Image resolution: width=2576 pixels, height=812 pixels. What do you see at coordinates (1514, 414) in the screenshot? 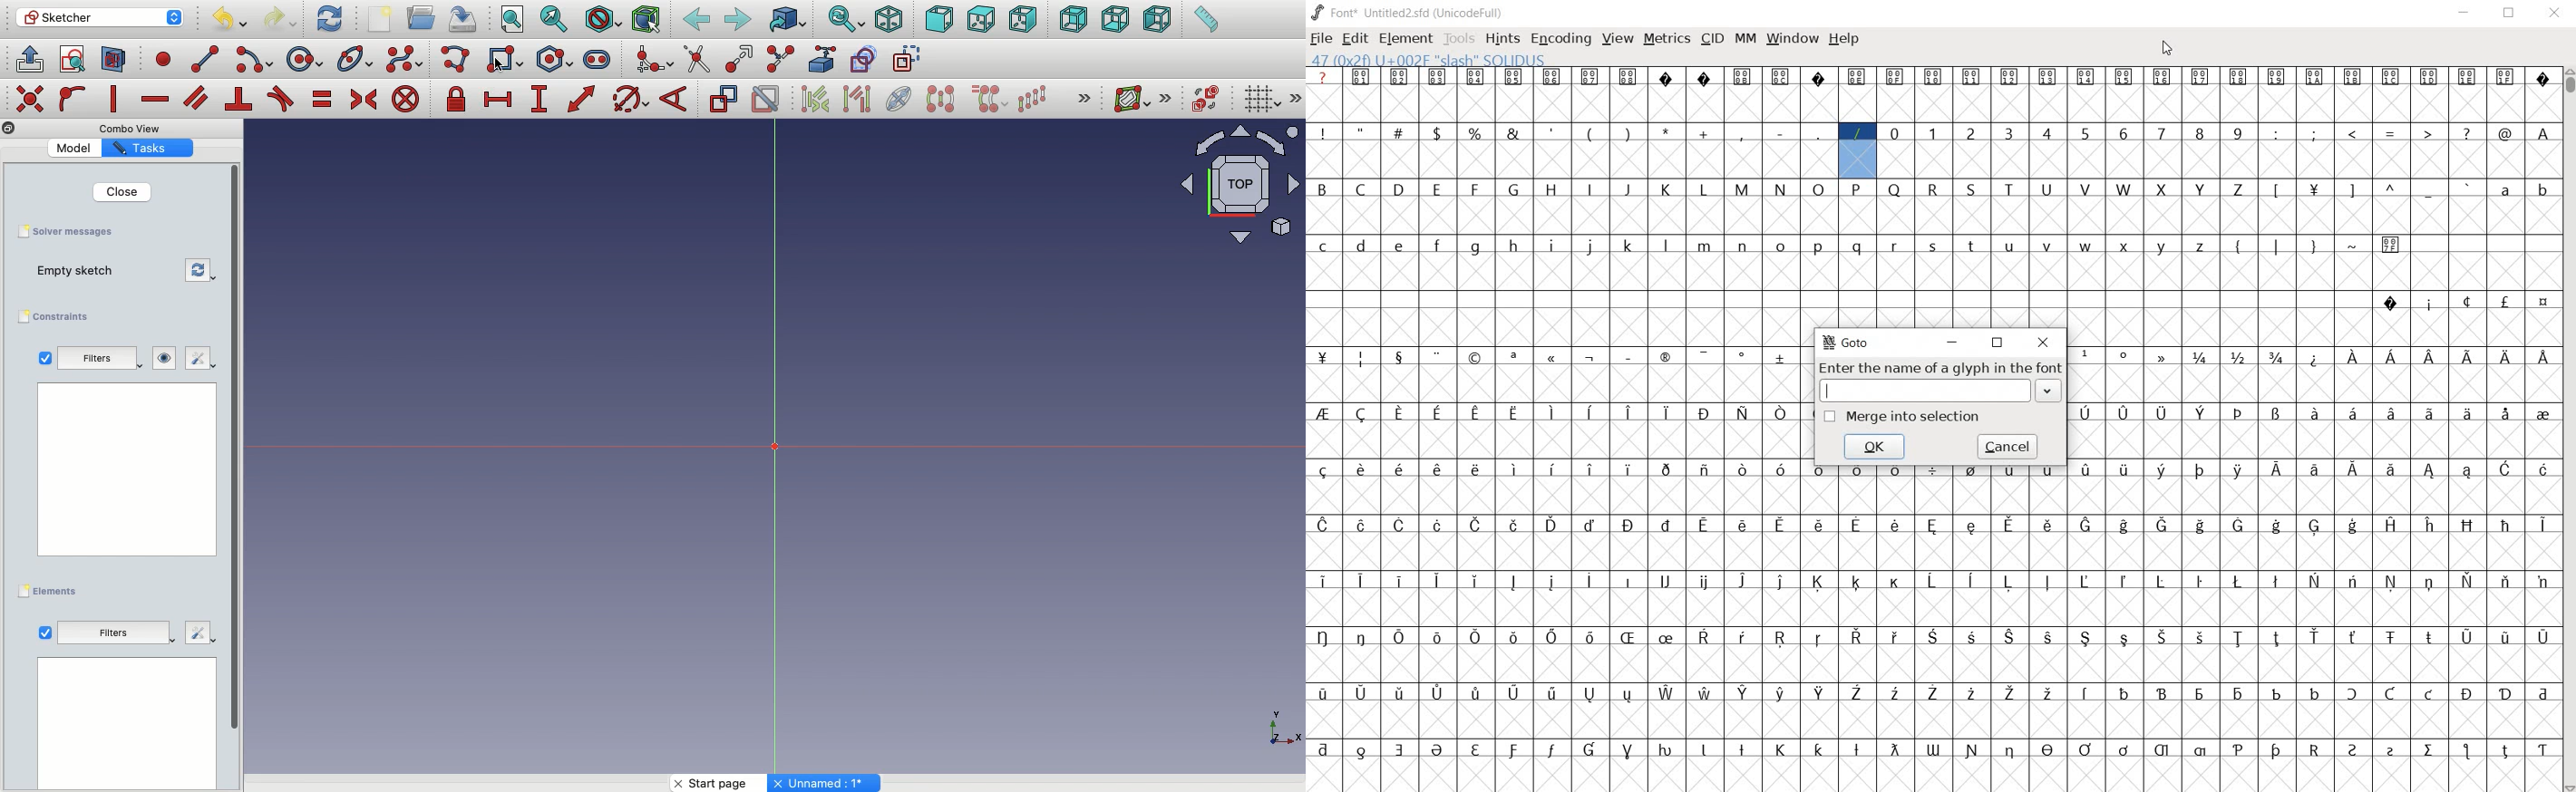
I see `glyph` at bounding box center [1514, 414].